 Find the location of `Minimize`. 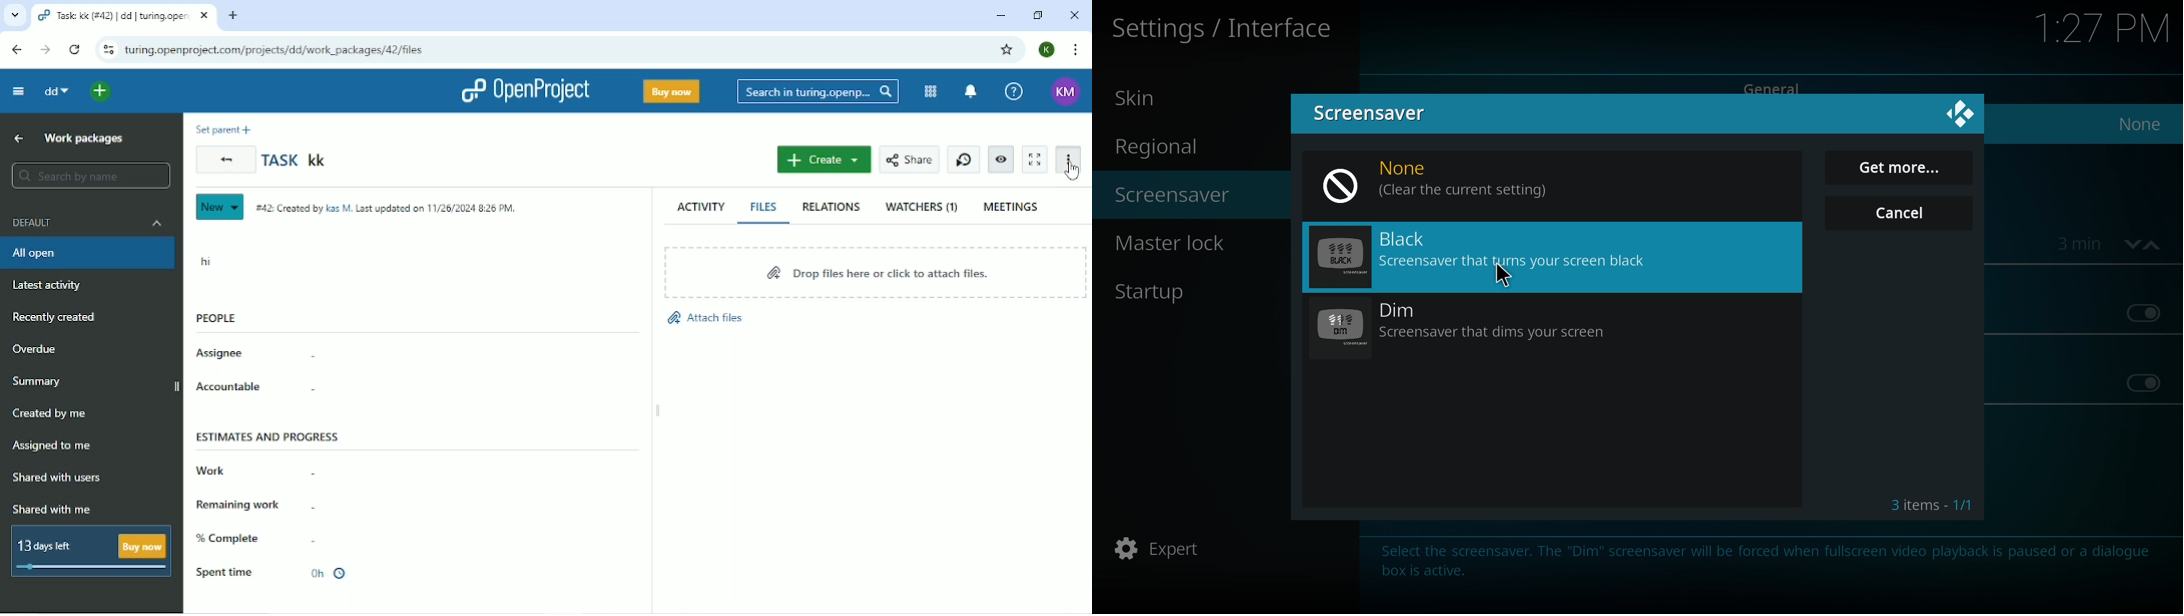

Minimize is located at coordinates (1000, 15).